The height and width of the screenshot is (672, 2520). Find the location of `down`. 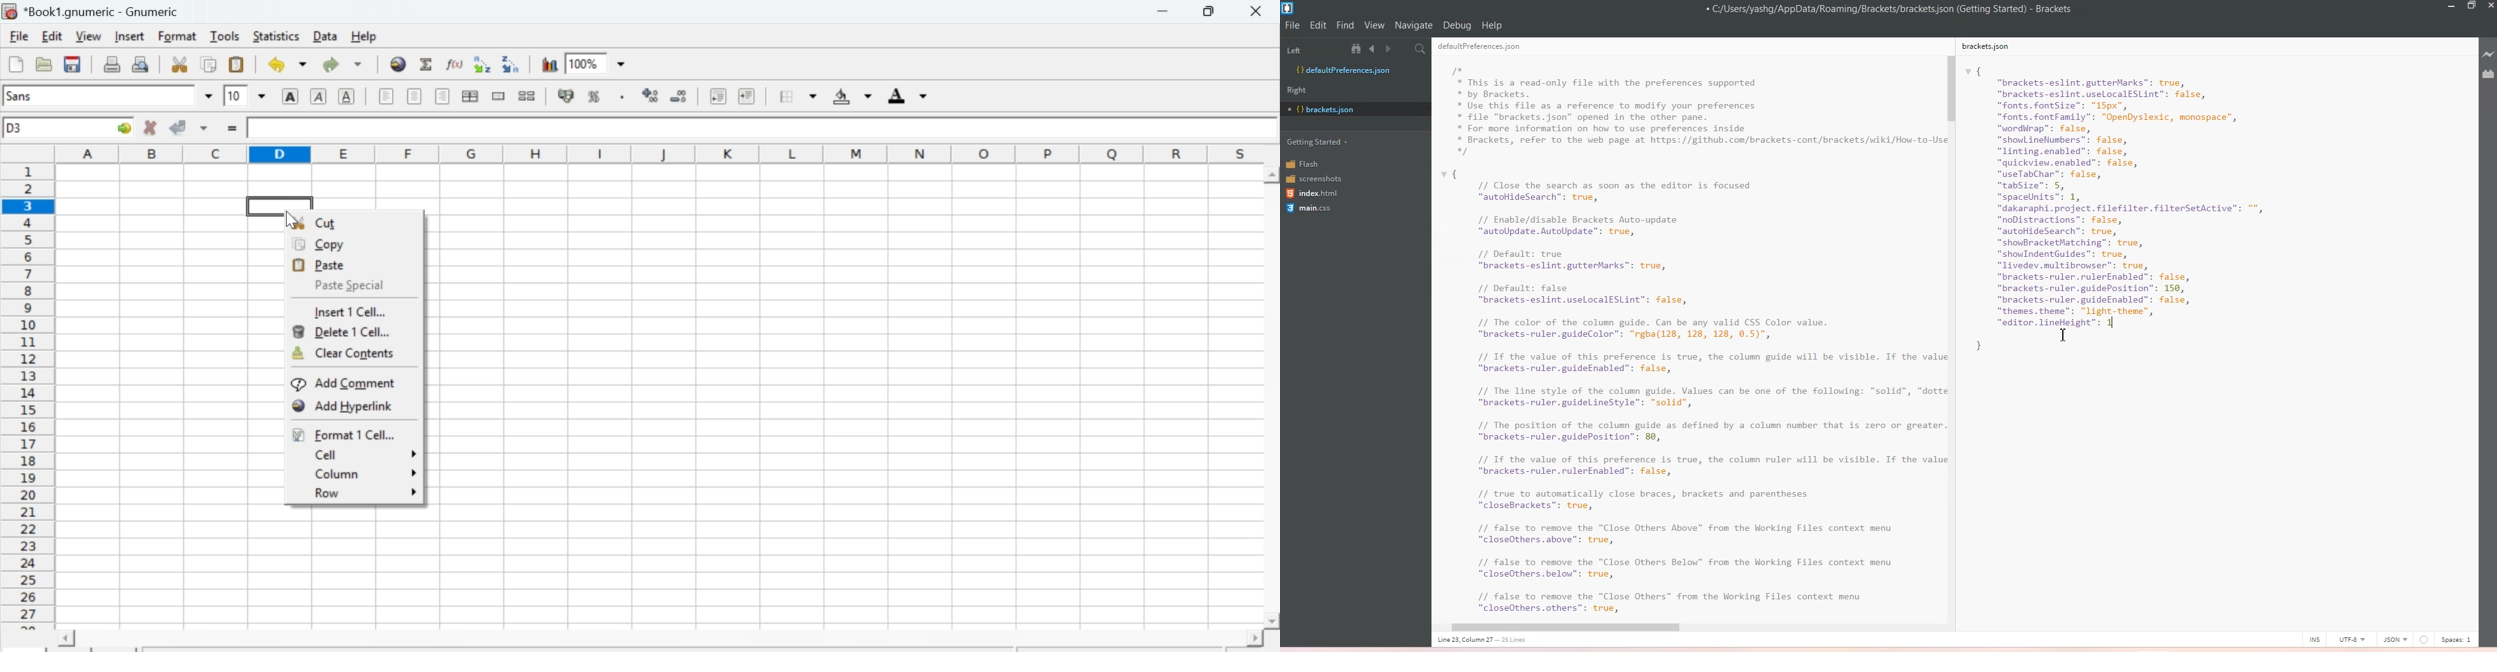

down is located at coordinates (205, 127).